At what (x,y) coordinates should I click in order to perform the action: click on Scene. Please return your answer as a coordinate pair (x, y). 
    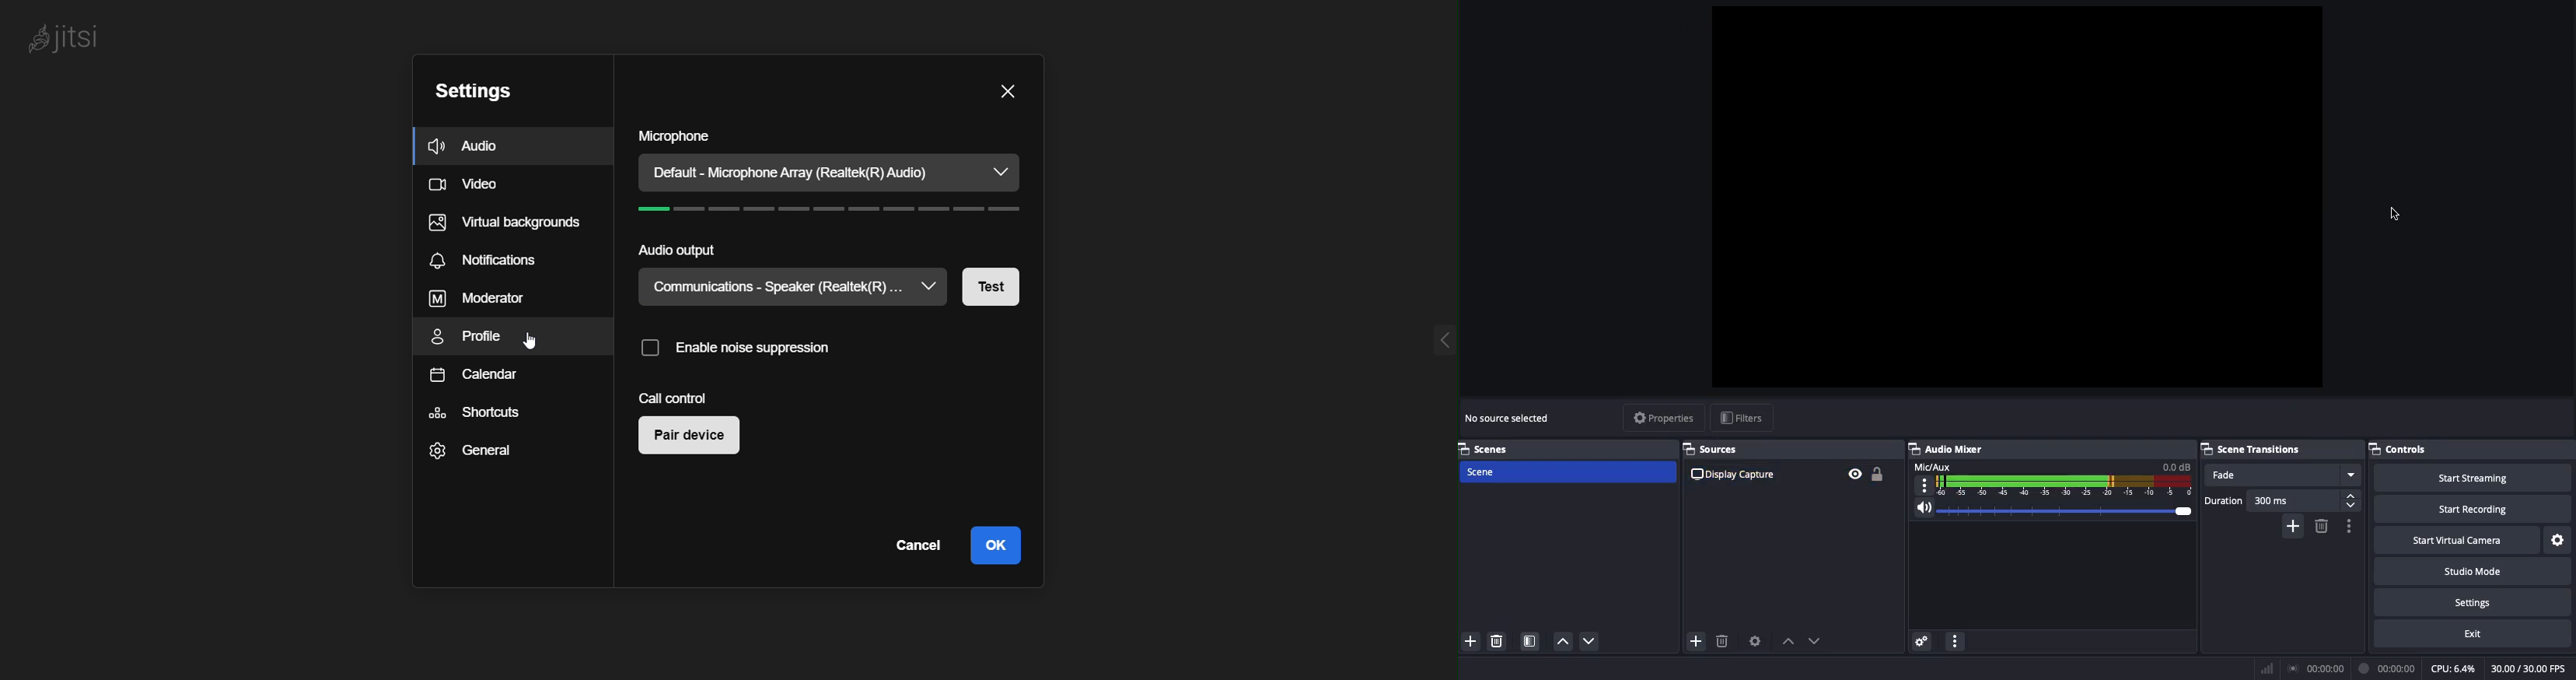
    Looking at the image, I should click on (1566, 473).